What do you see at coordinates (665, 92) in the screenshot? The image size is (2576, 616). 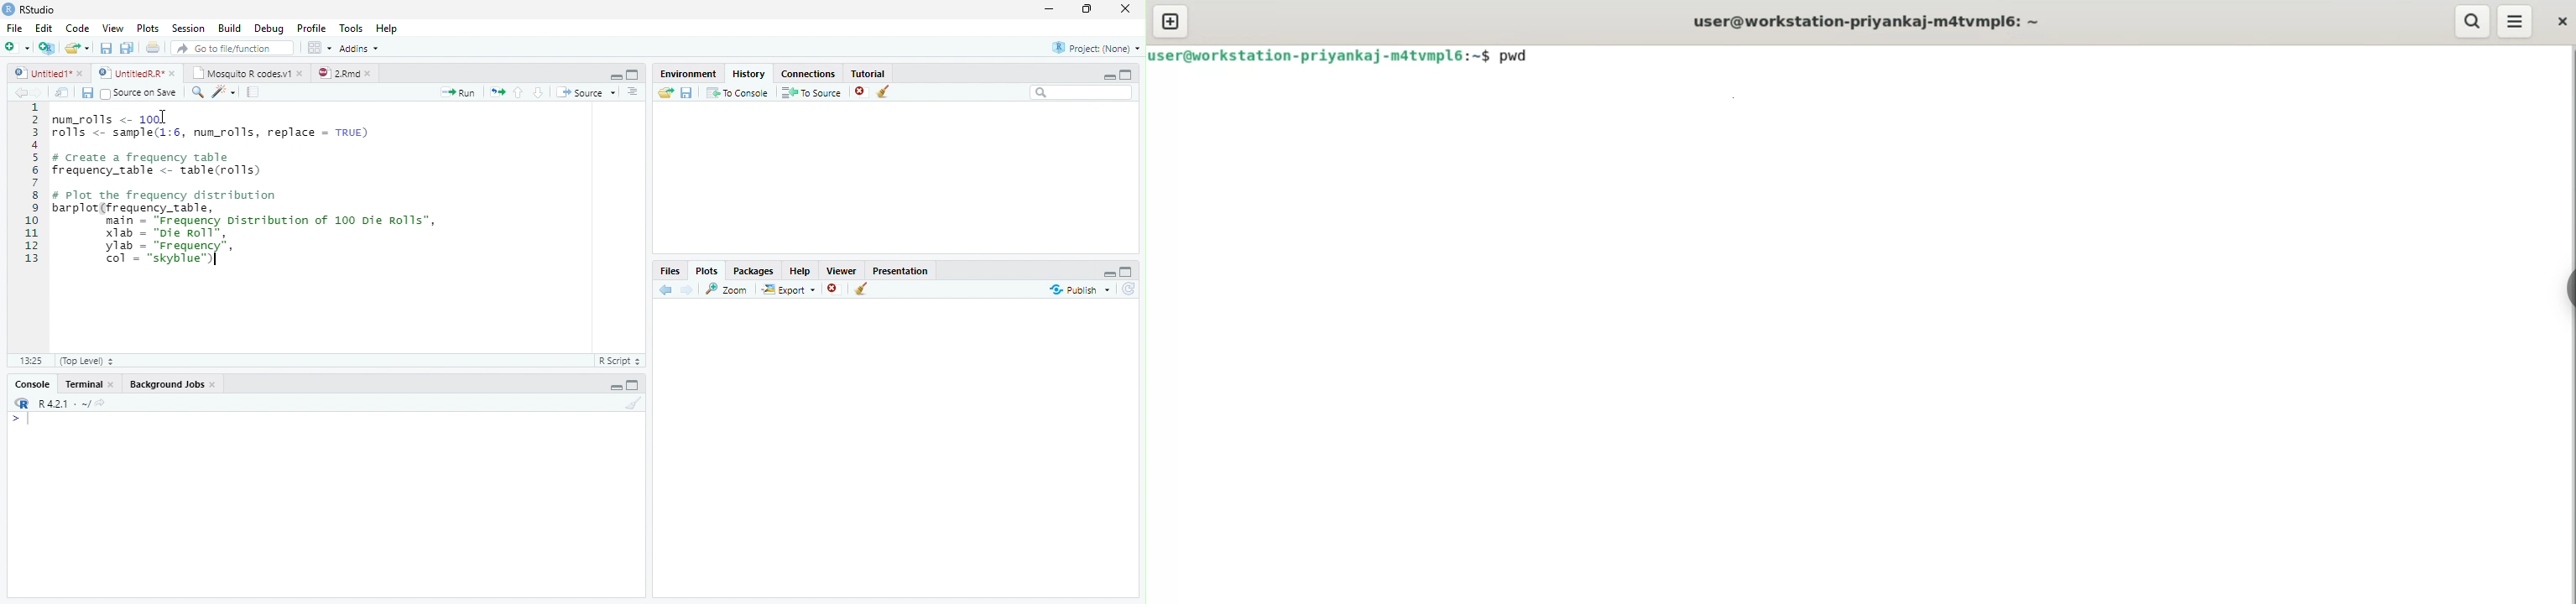 I see `Load History from existing file` at bounding box center [665, 92].